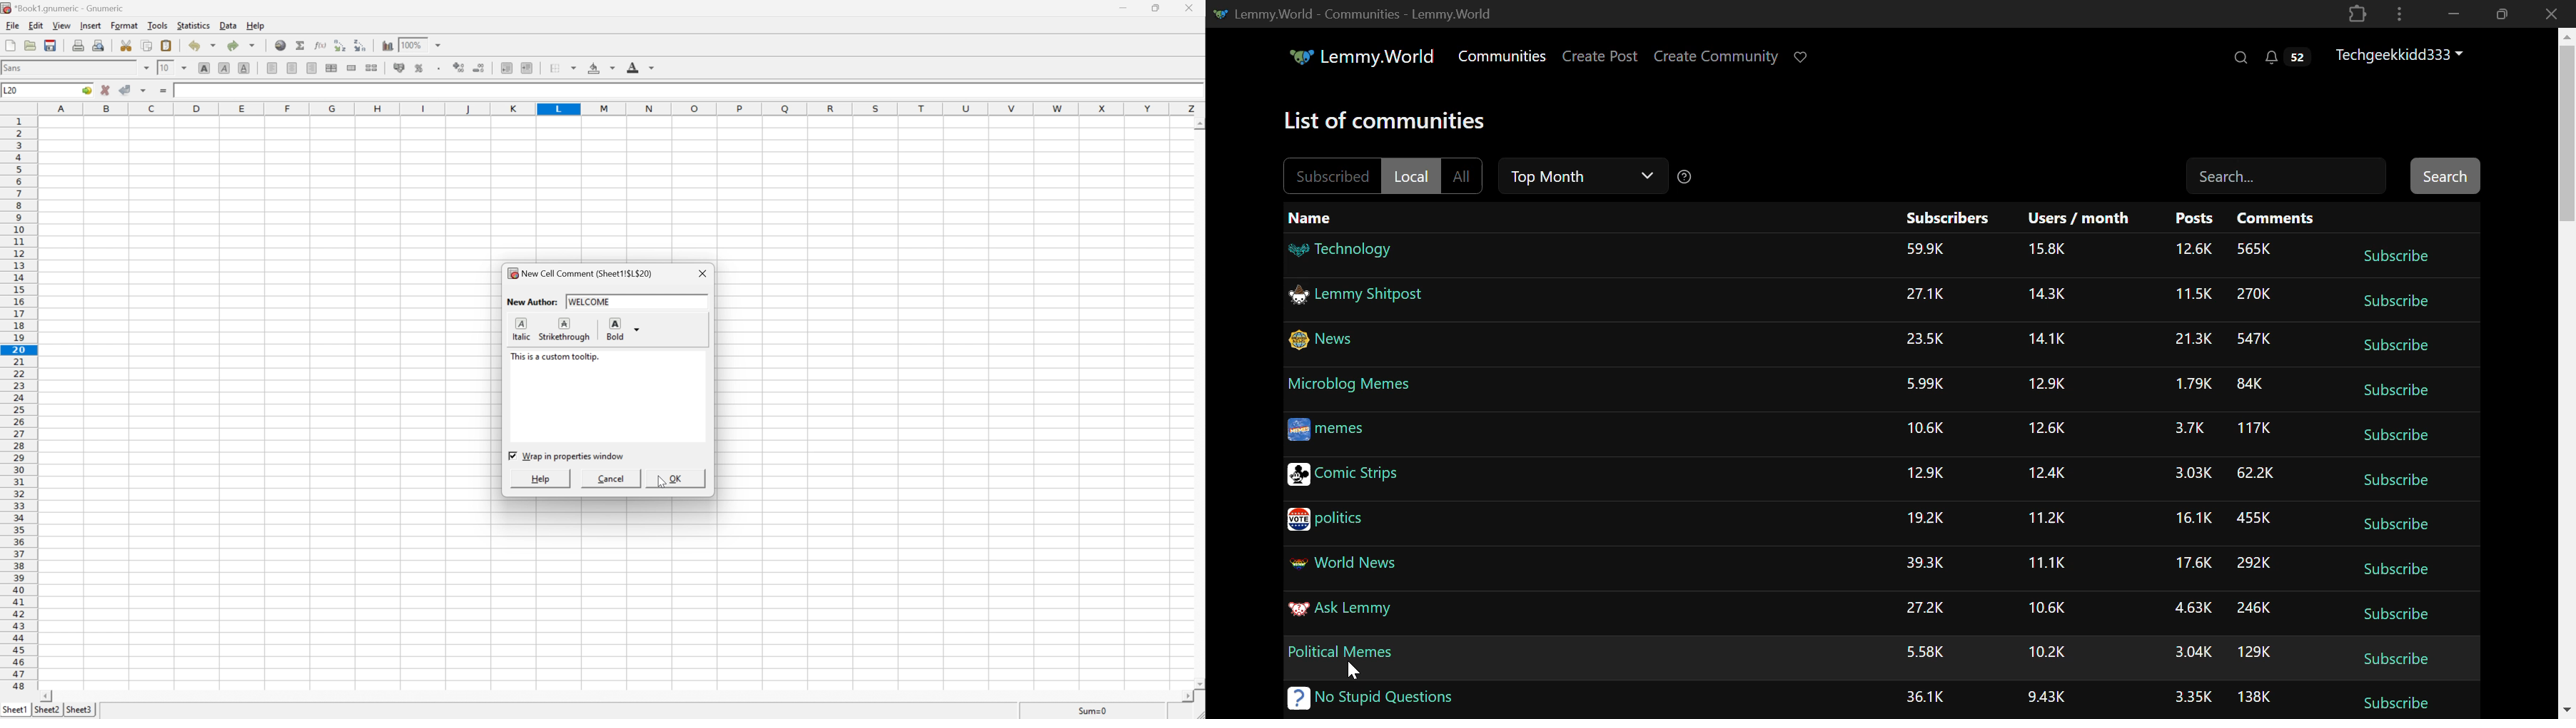 This screenshot has height=728, width=2576. Describe the element at coordinates (194, 25) in the screenshot. I see `Statistics` at that location.